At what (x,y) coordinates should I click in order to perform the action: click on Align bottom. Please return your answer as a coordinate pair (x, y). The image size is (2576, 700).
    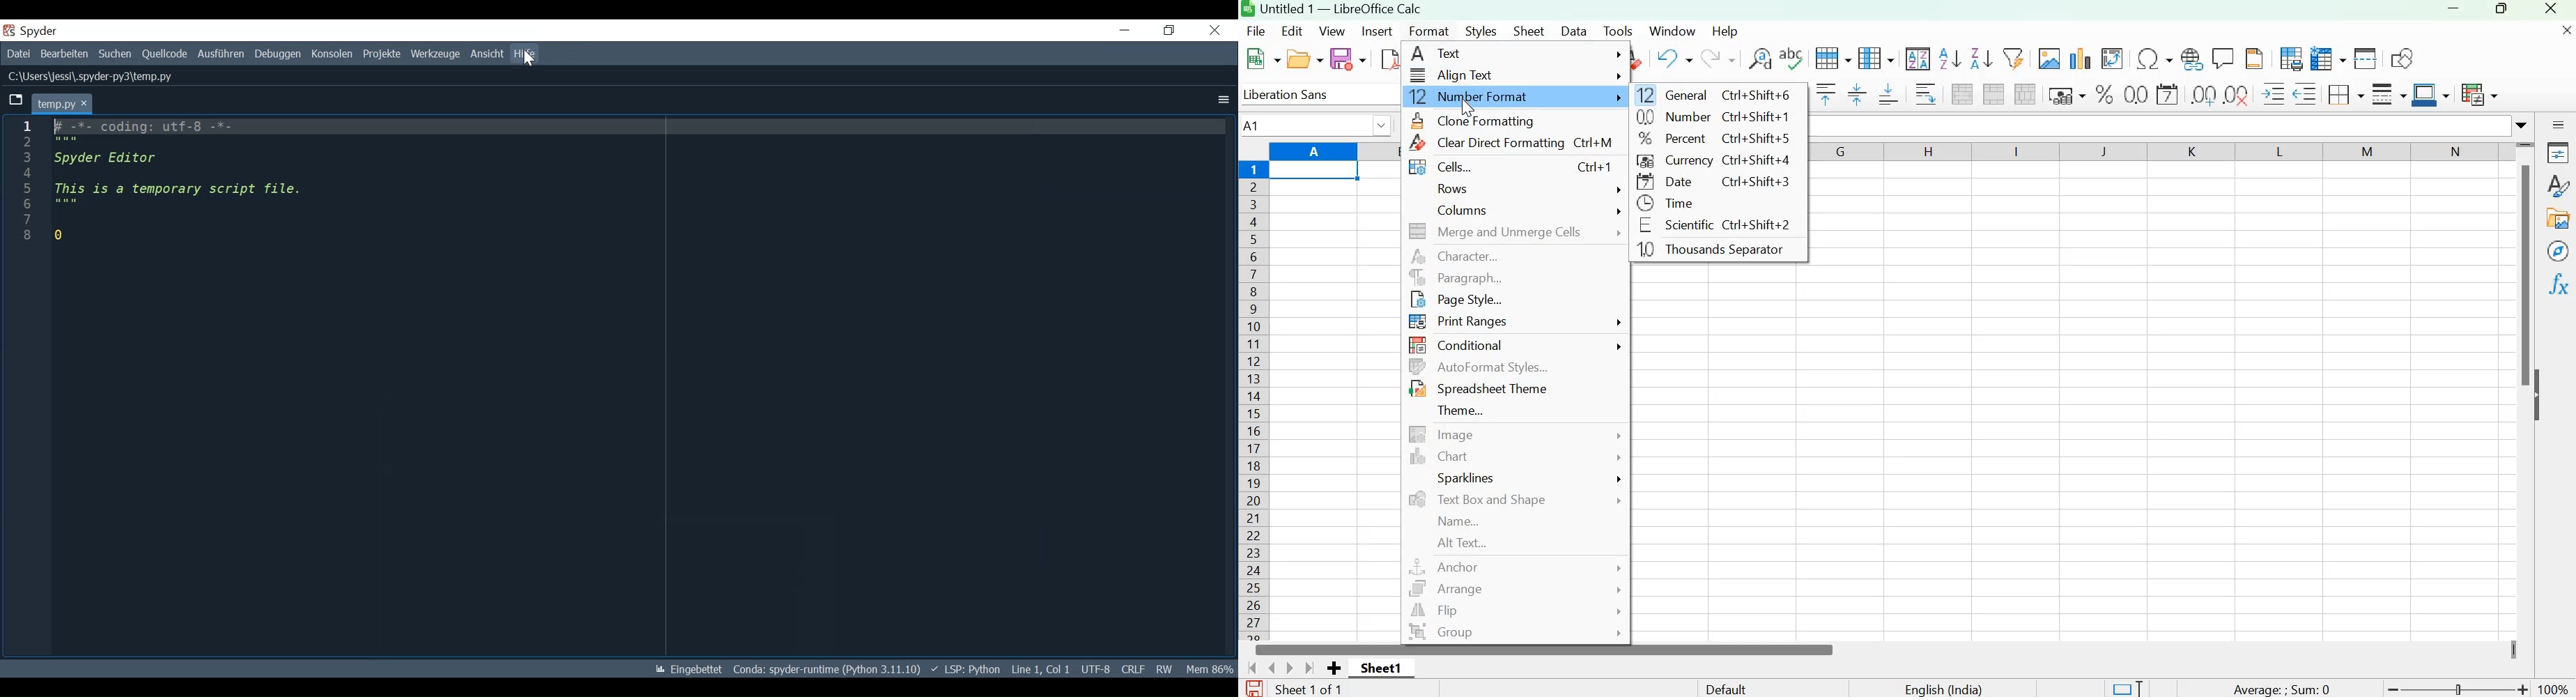
    Looking at the image, I should click on (1890, 97).